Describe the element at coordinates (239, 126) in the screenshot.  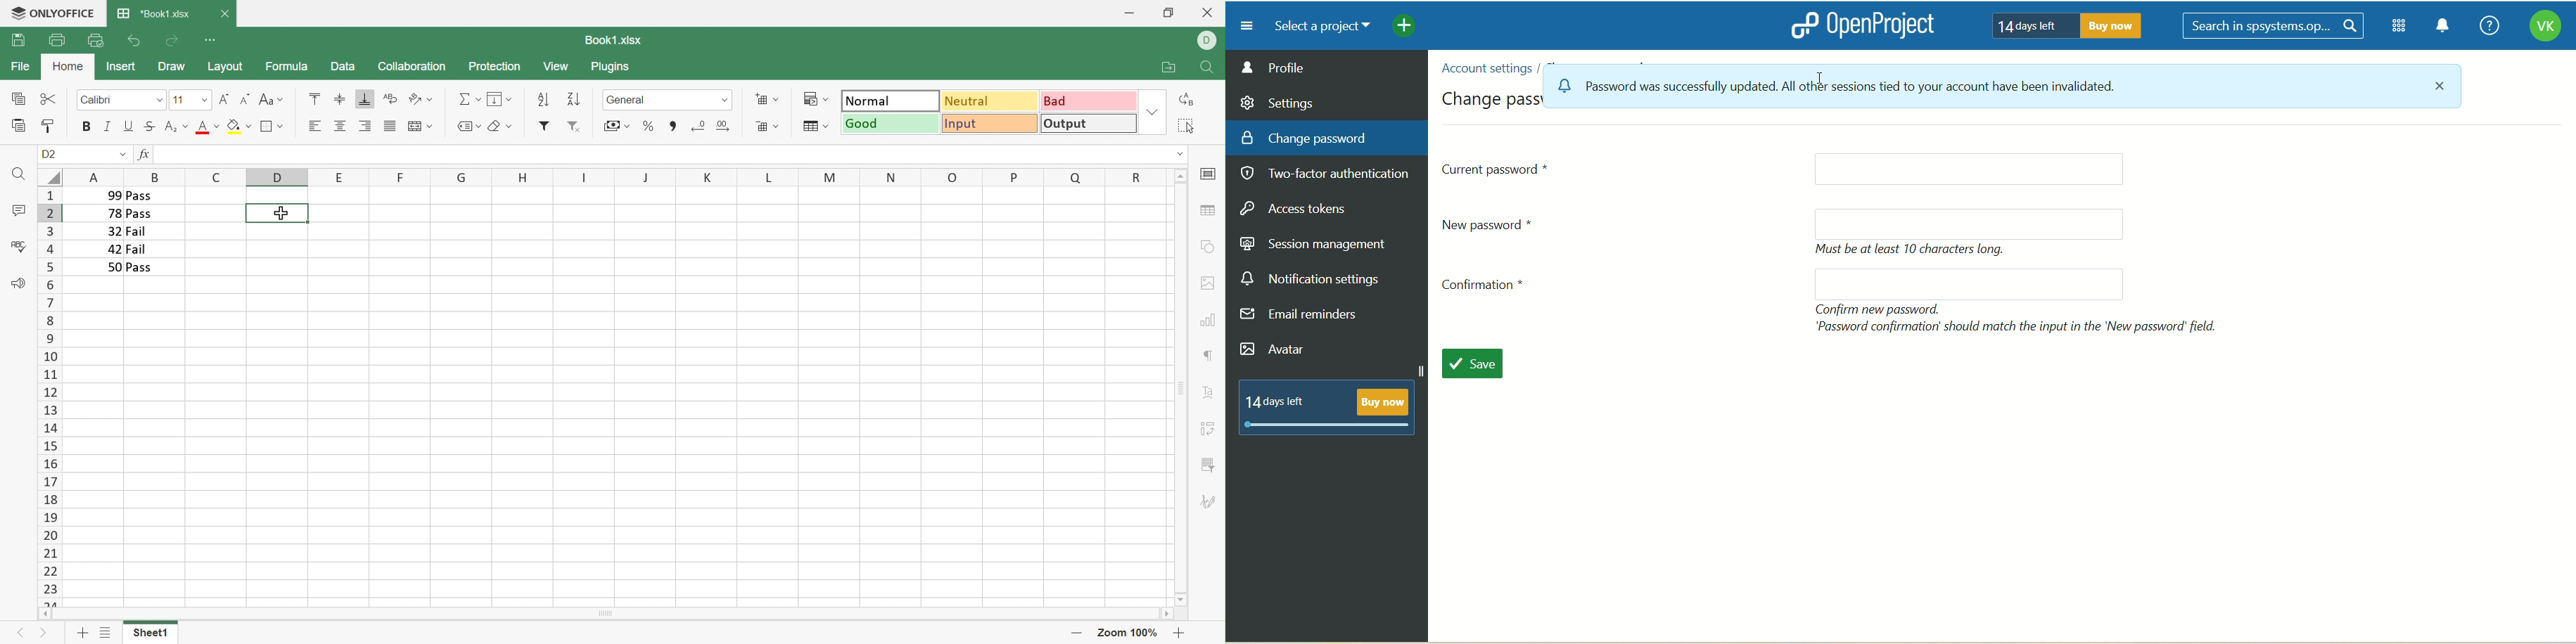
I see `Fil color` at that location.